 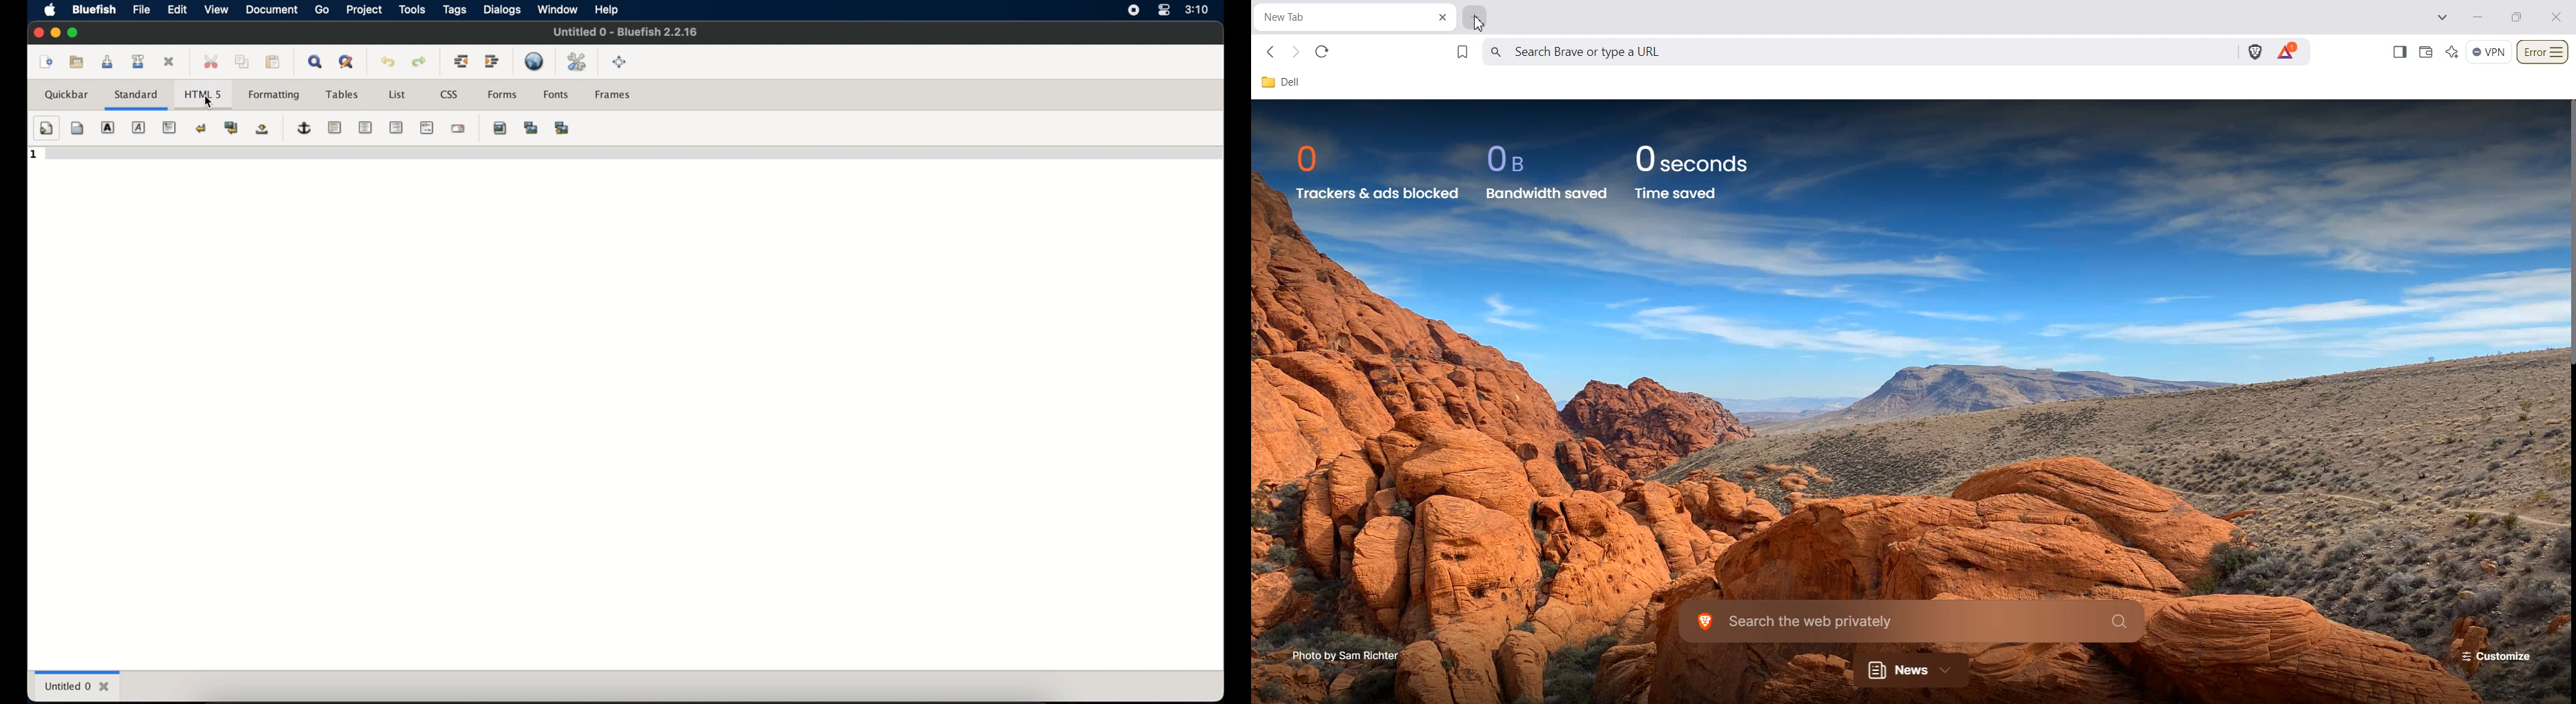 I want to click on Forward, so click(x=1295, y=52).